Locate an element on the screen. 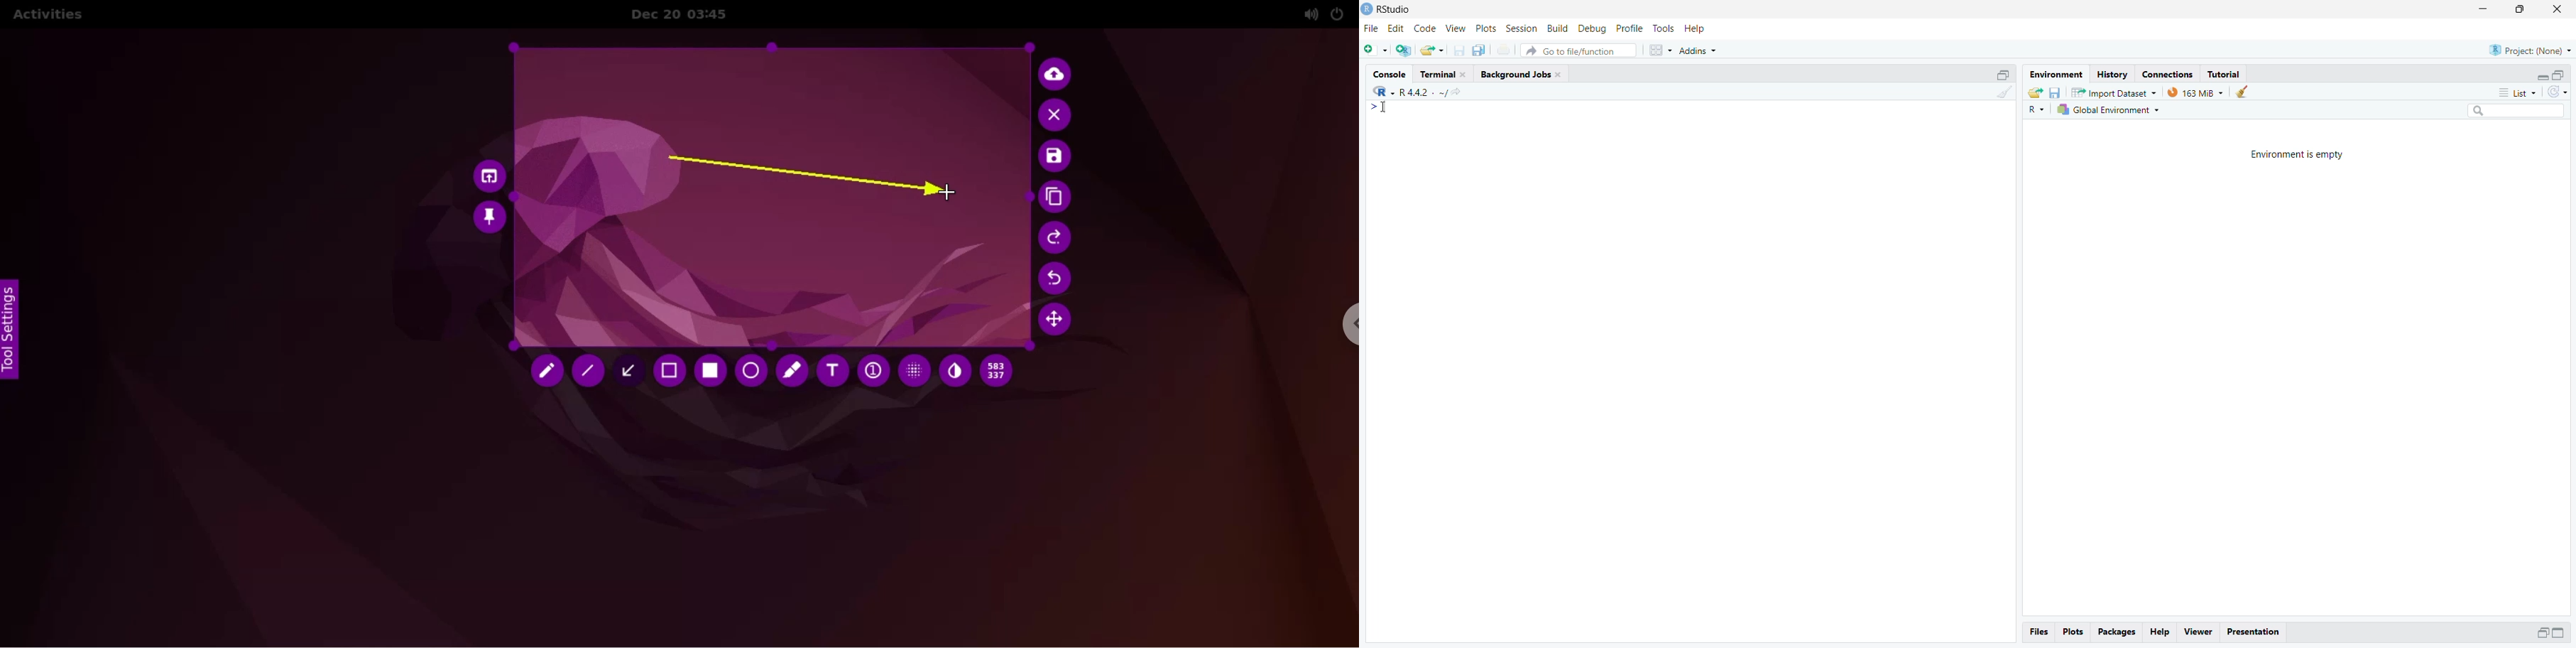  edit is located at coordinates (1396, 28).